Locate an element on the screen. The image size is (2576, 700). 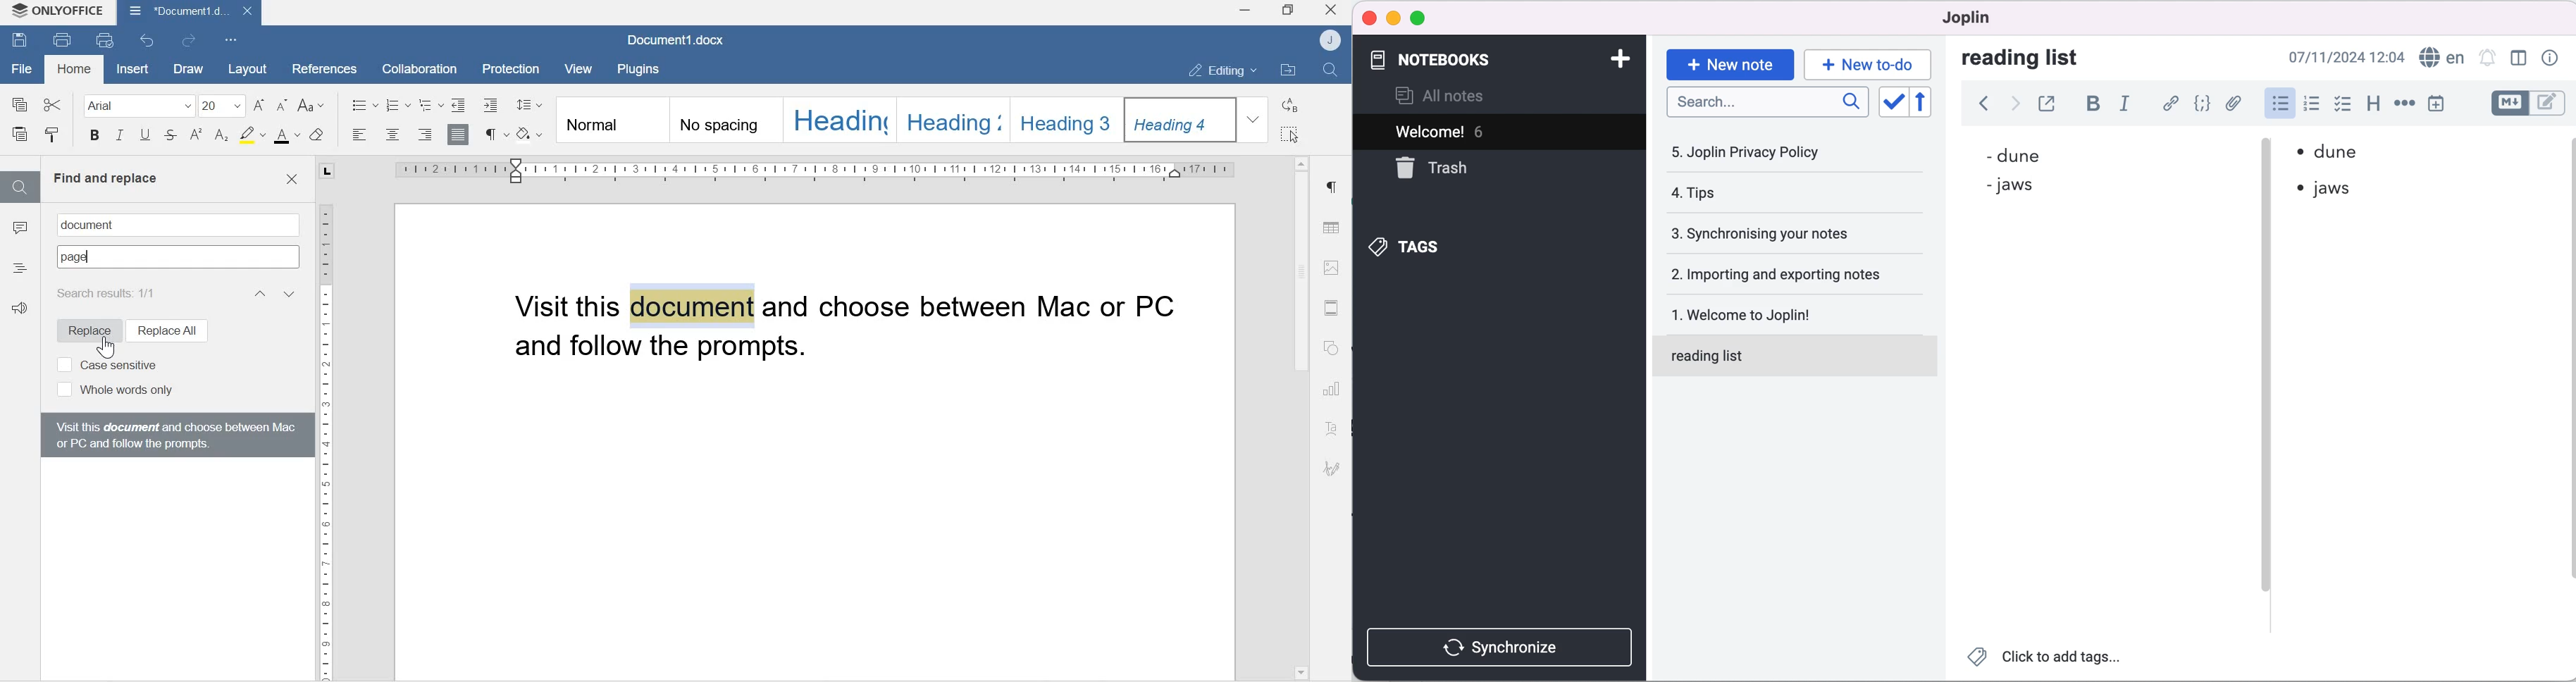
Heading 1 is located at coordinates (839, 119).